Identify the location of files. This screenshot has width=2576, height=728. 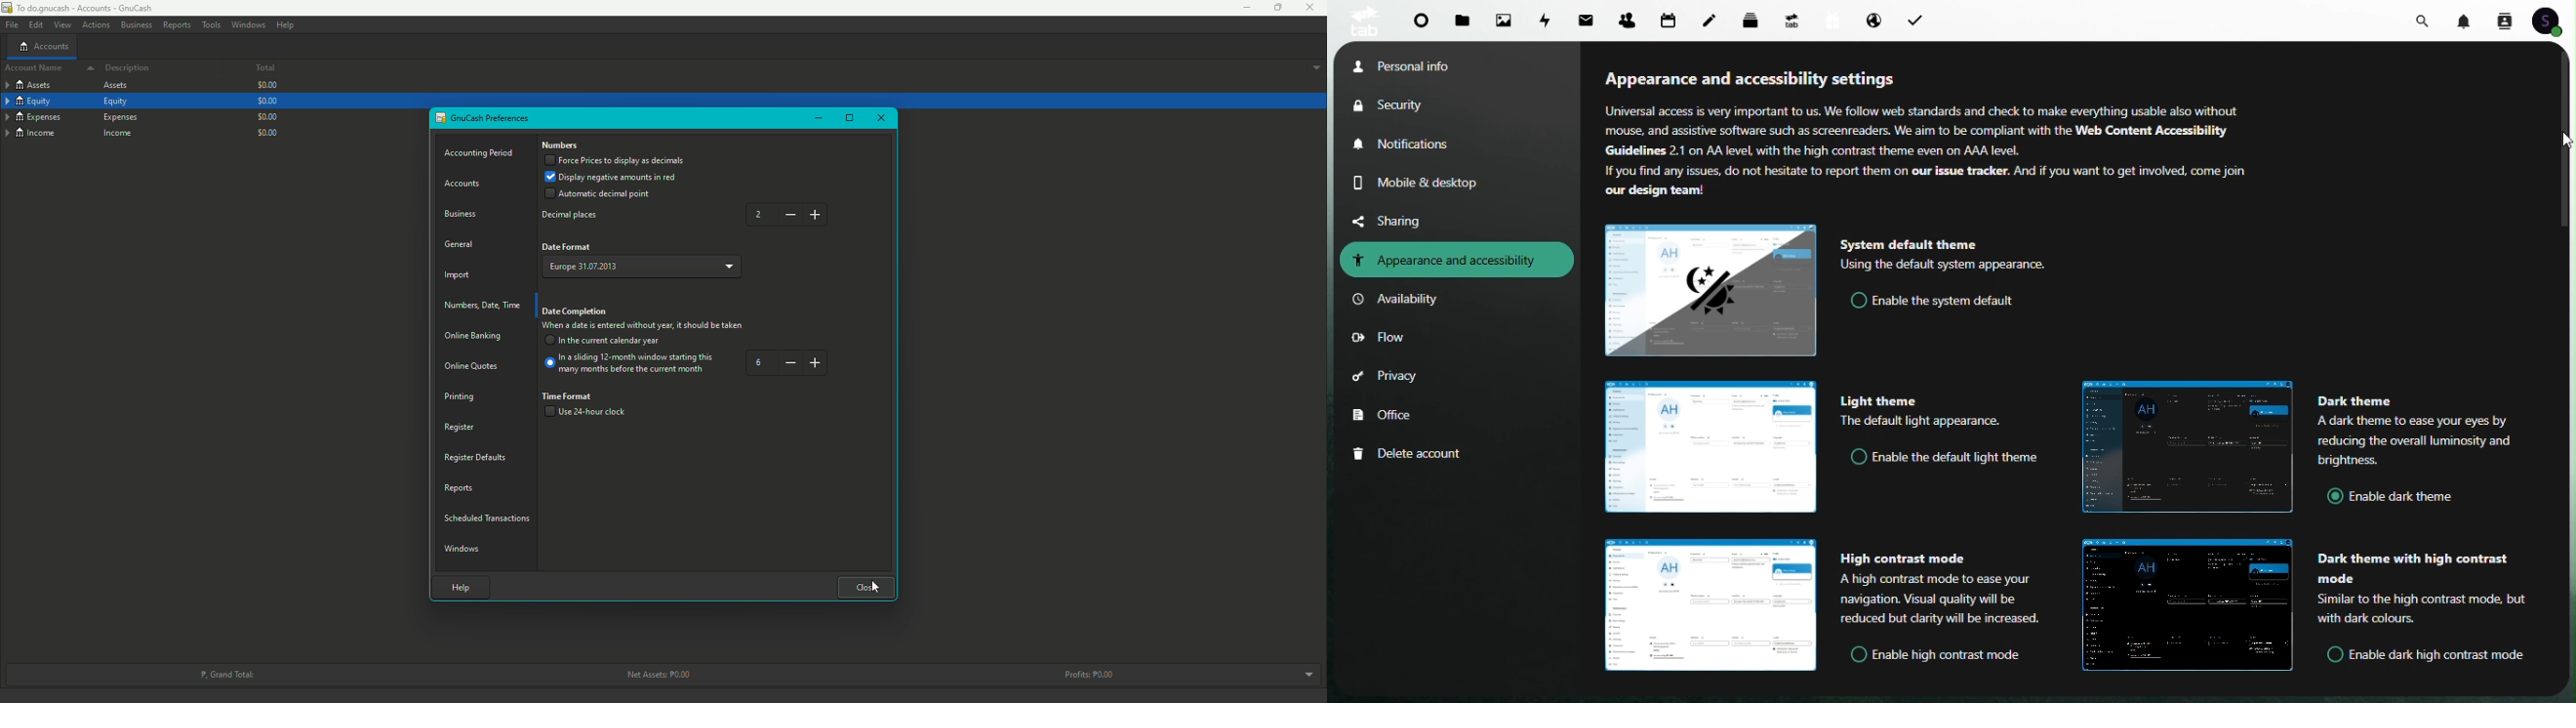
(1464, 21).